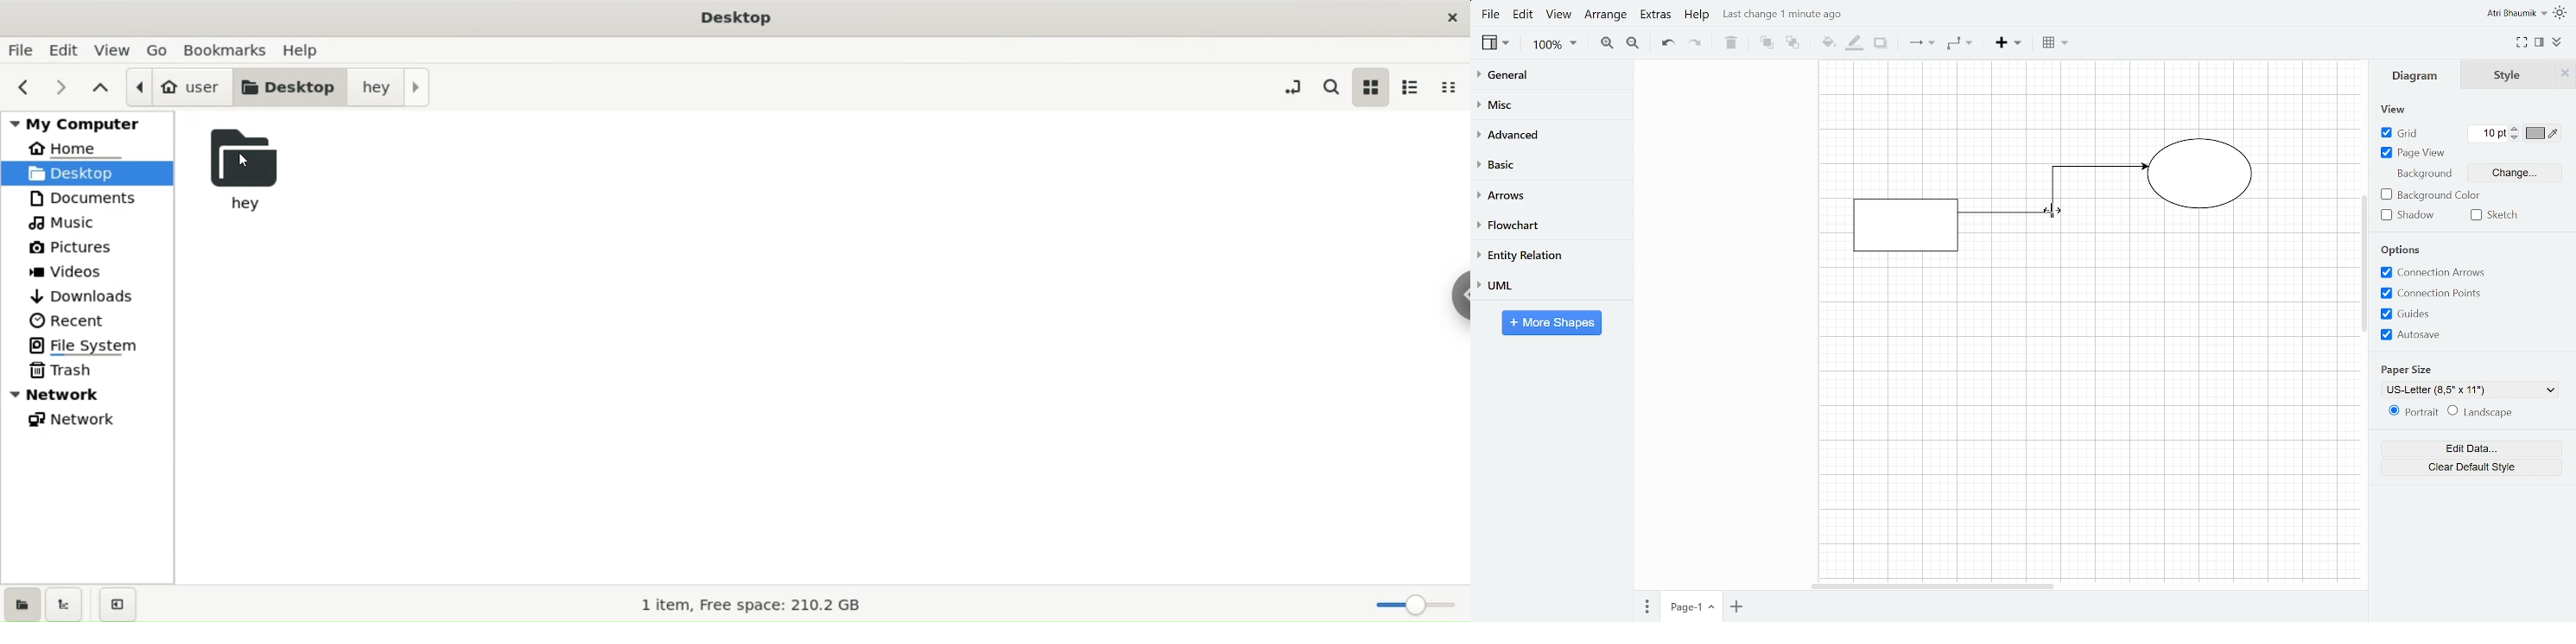 This screenshot has width=2576, height=644. I want to click on More shapes, so click(1553, 322).